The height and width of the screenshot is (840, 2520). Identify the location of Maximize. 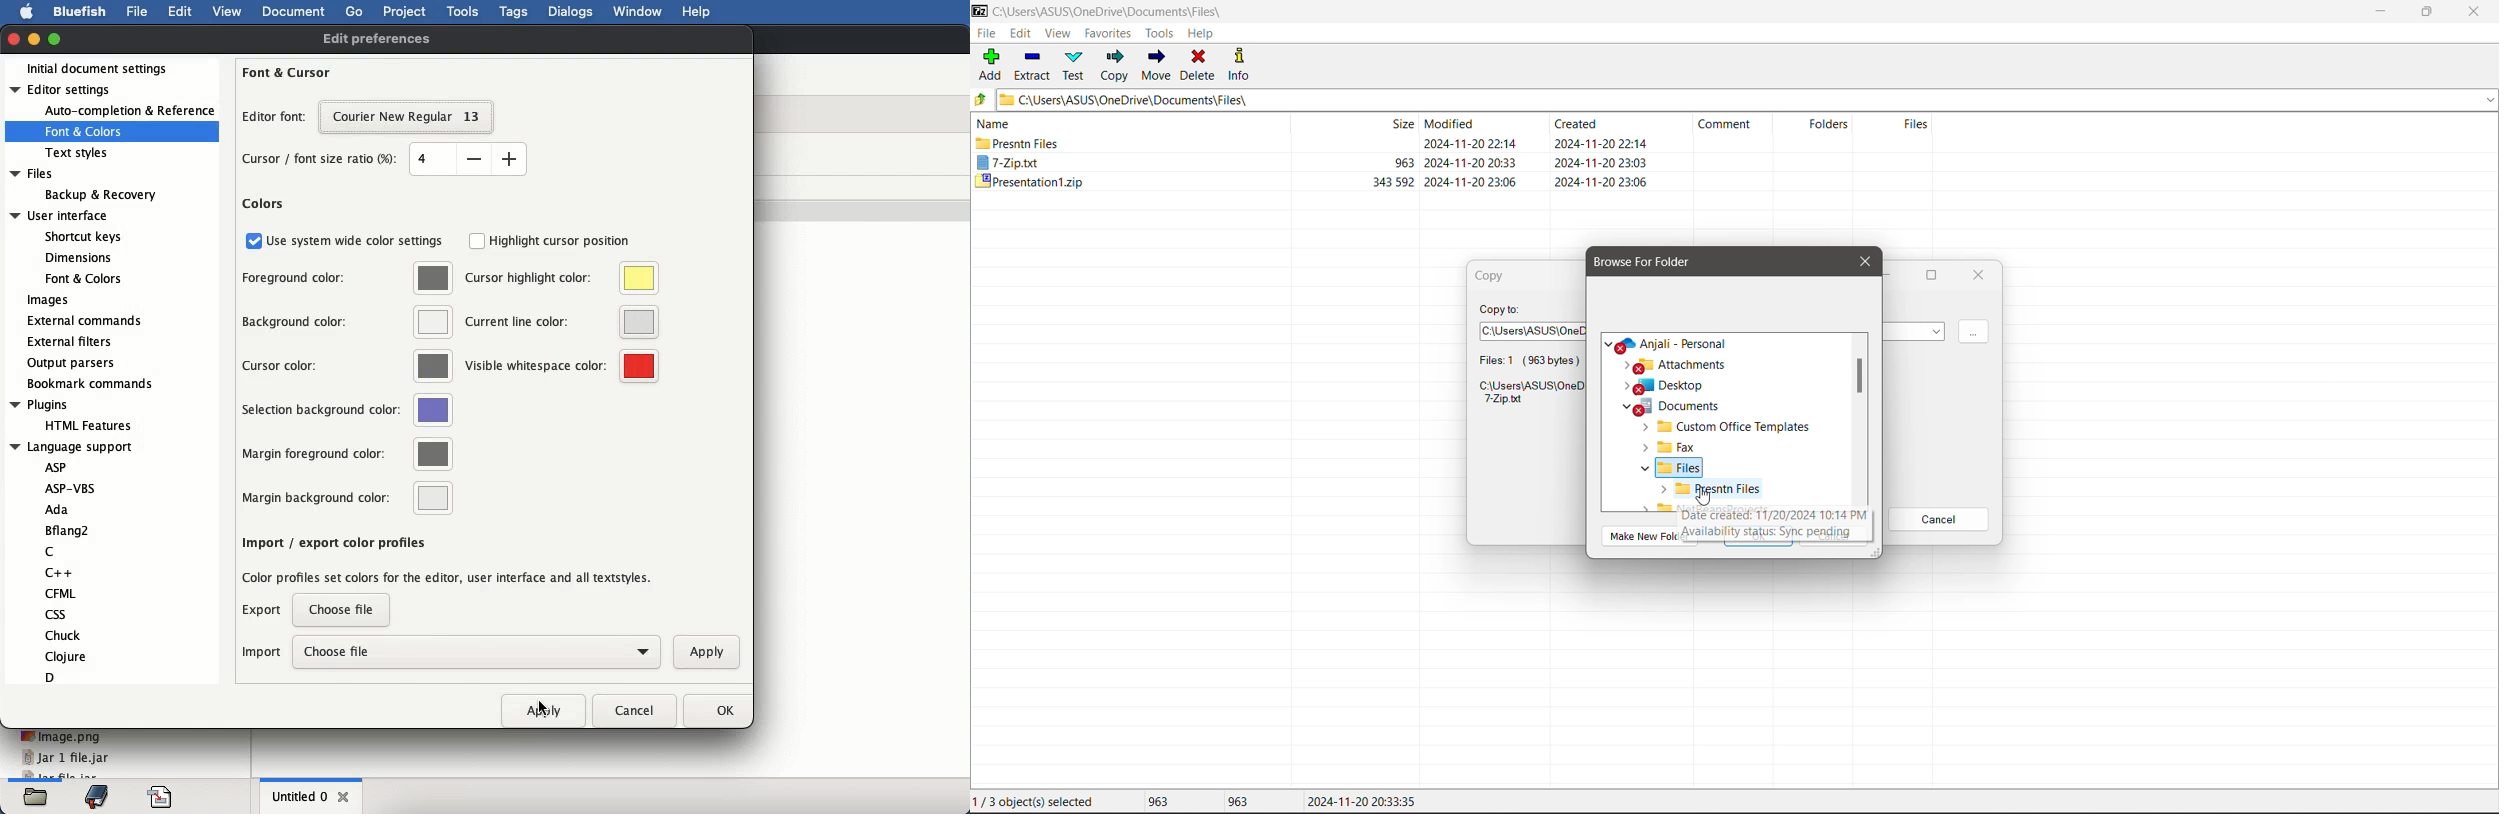
(1936, 275).